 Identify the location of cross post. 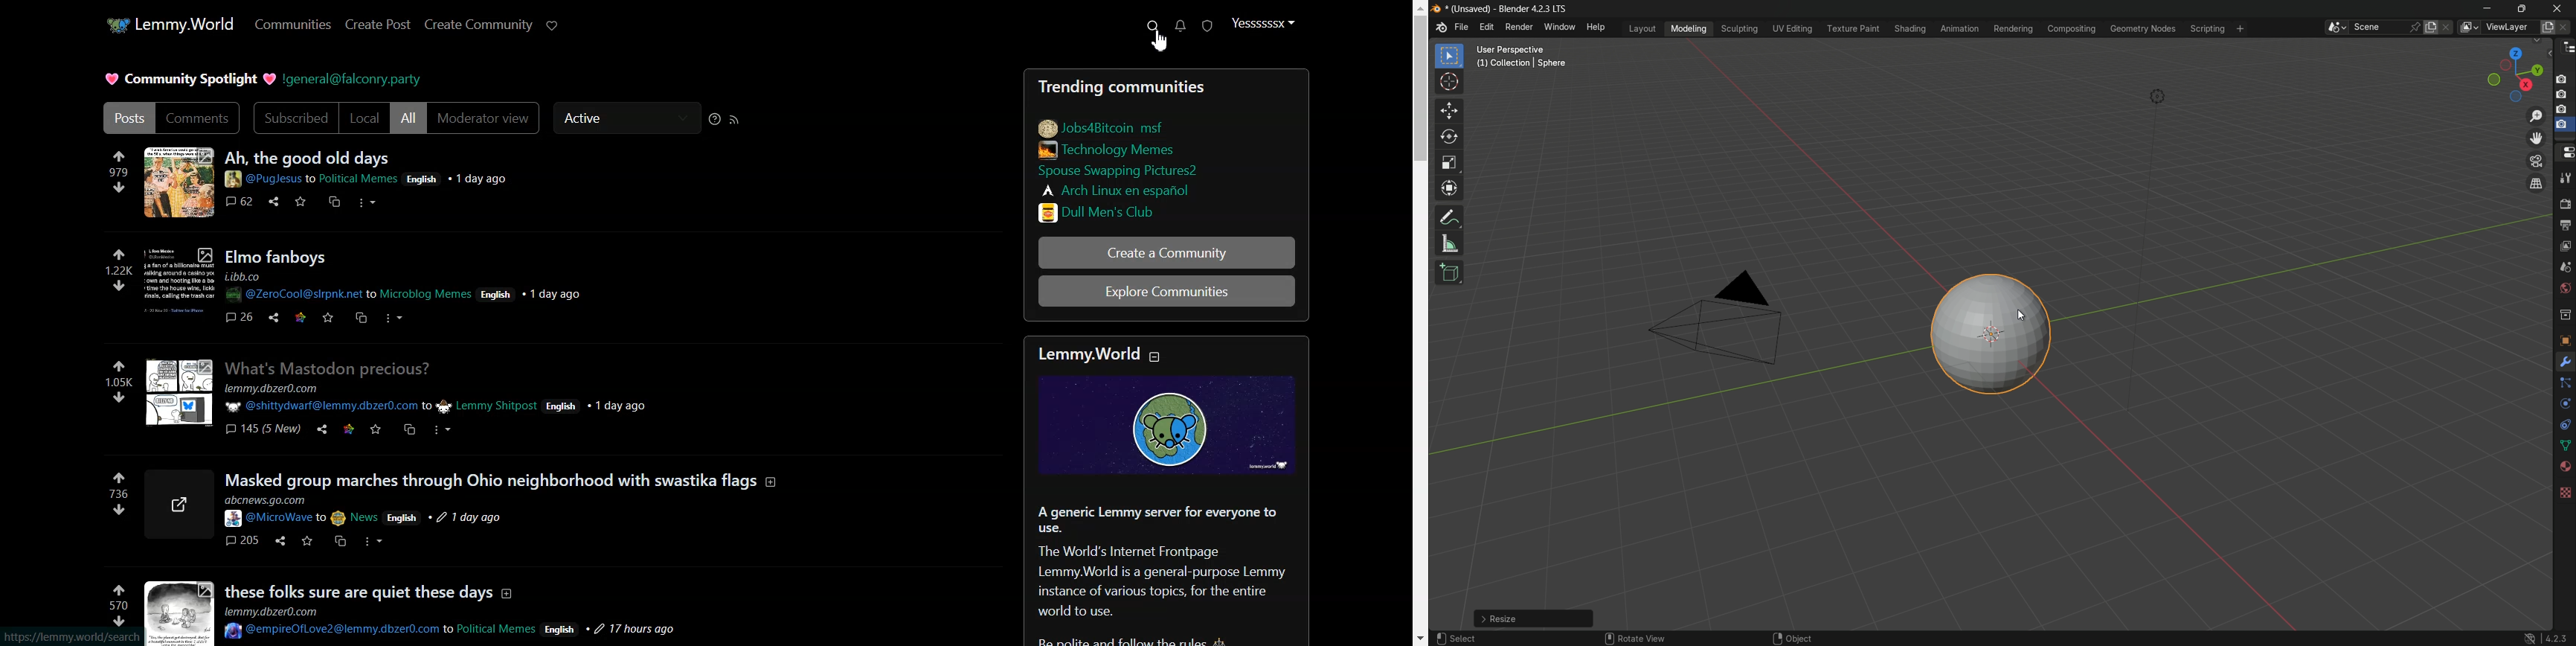
(408, 429).